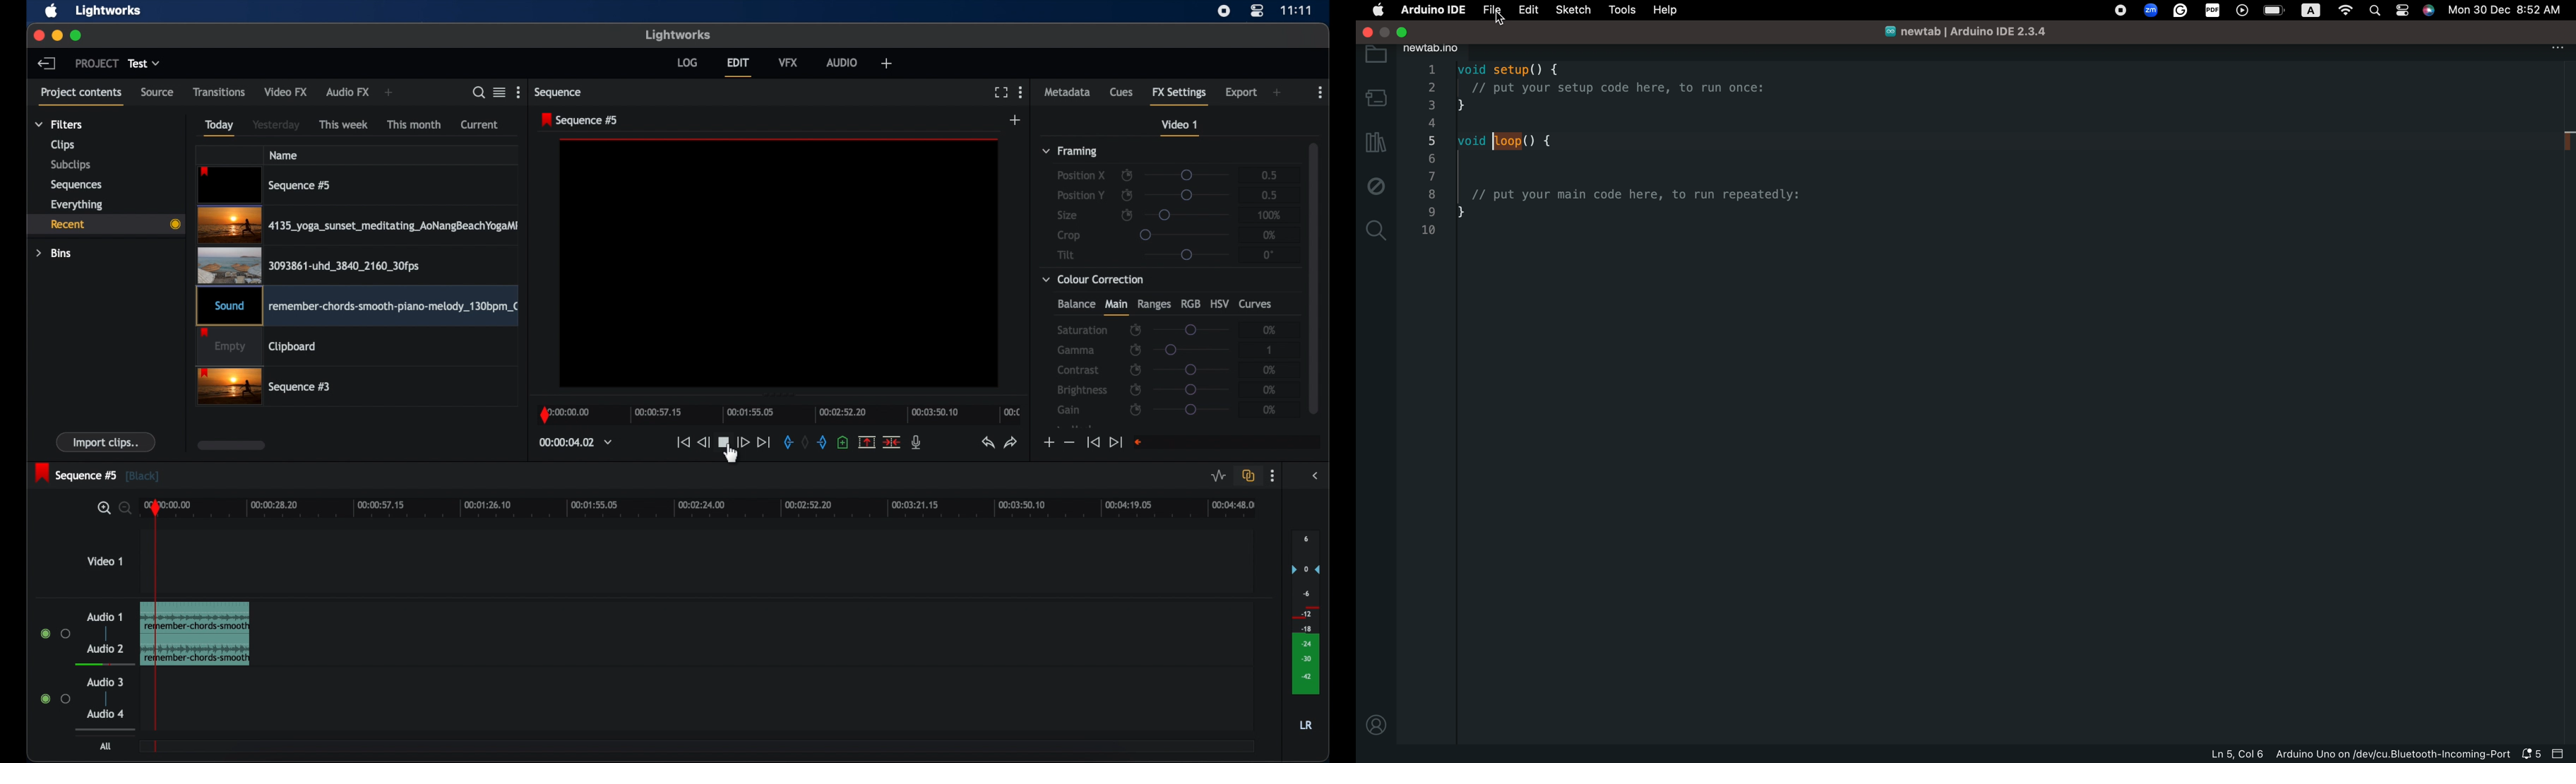 This screenshot has width=2576, height=784. Describe the element at coordinates (867, 441) in the screenshot. I see `remove marked section` at that location.